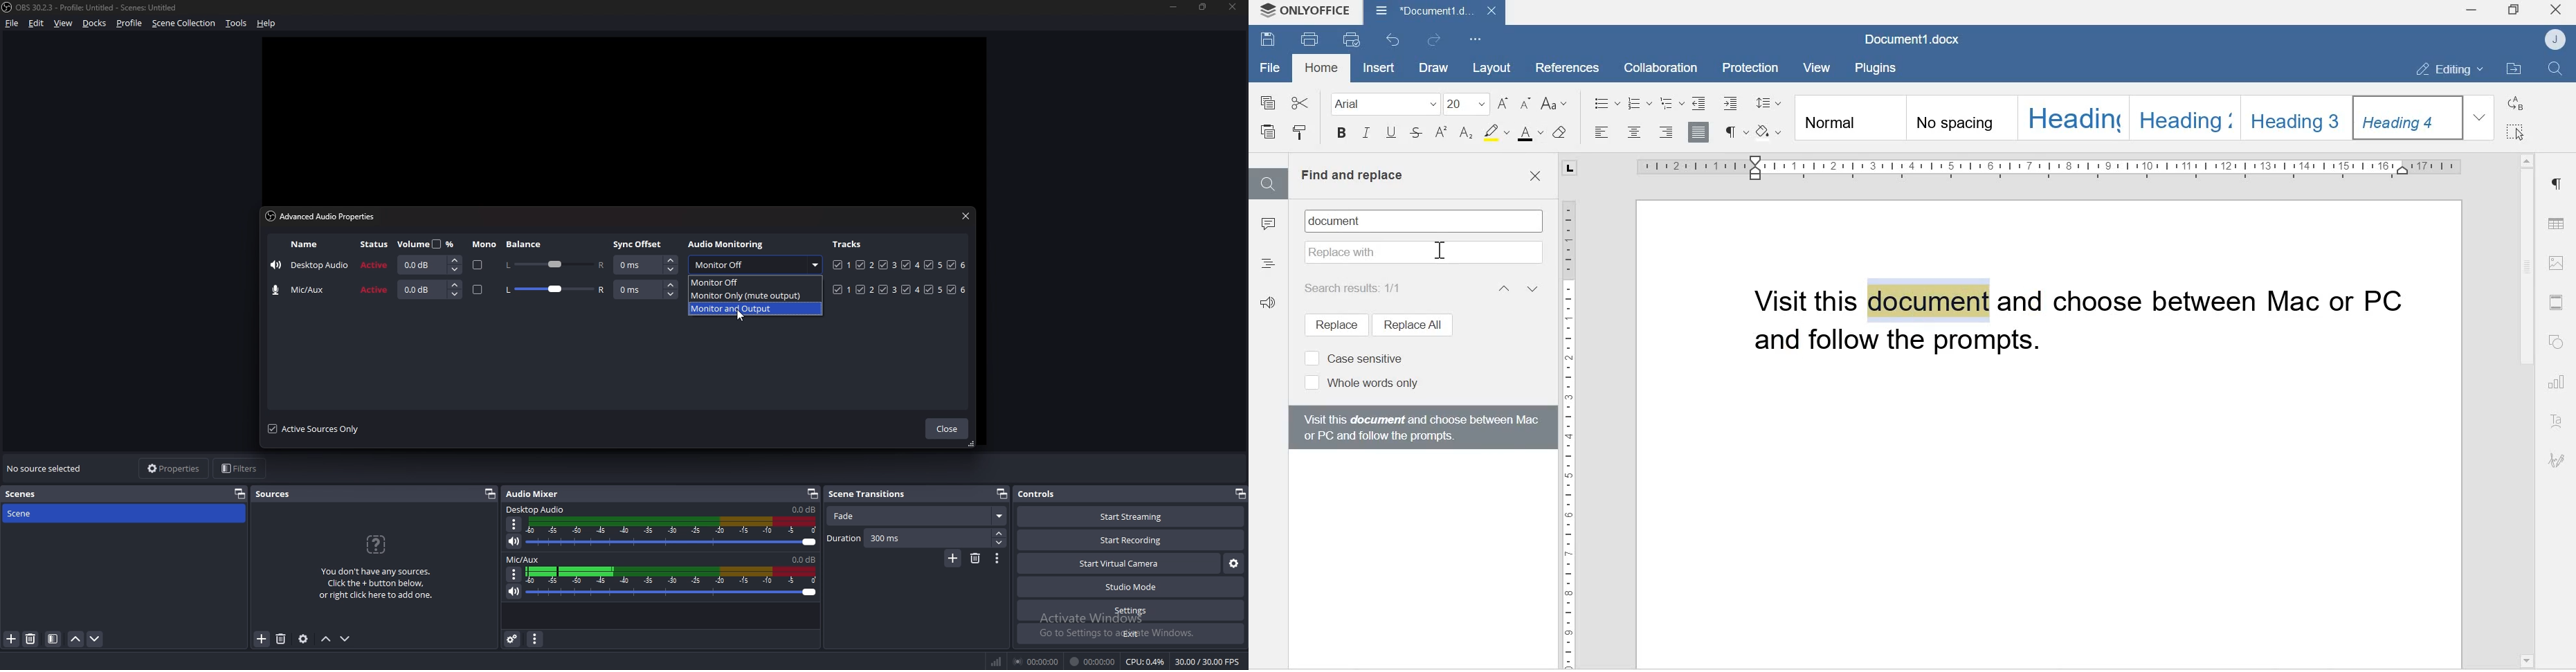 This screenshot has width=2576, height=672. What do you see at coordinates (1268, 227) in the screenshot?
I see `Comments` at bounding box center [1268, 227].